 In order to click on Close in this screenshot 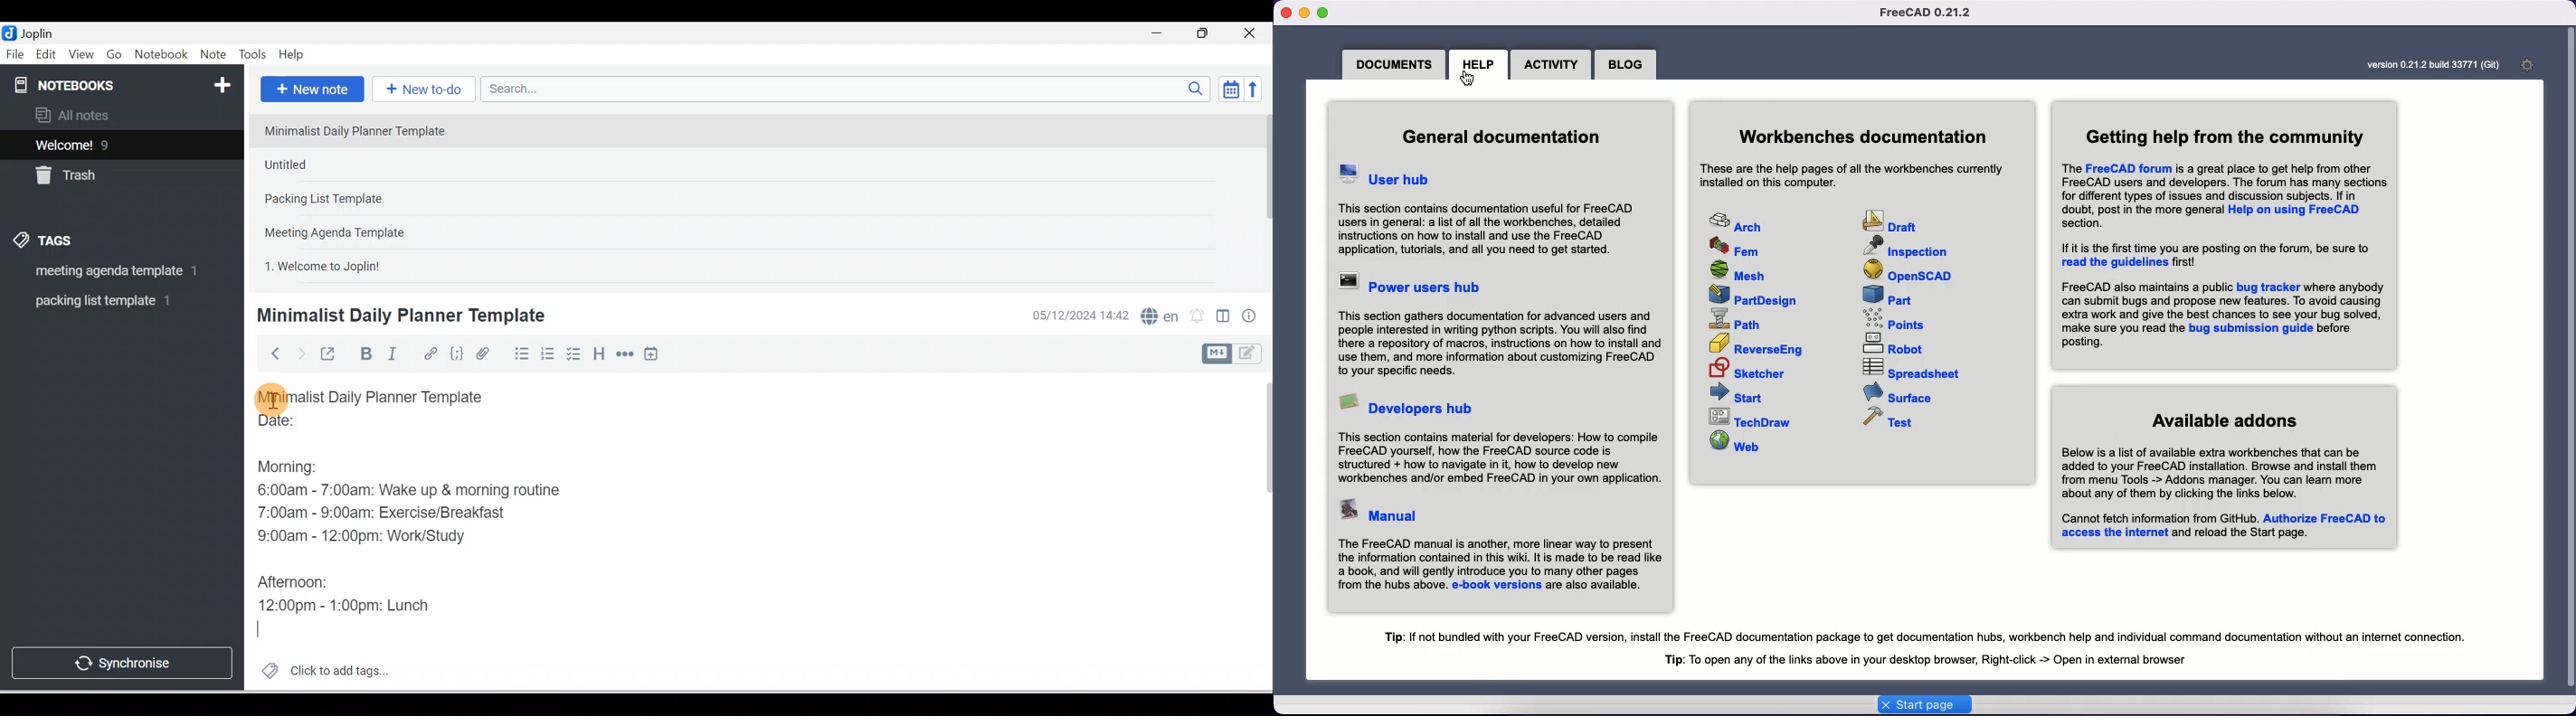, I will do `click(1253, 33)`.